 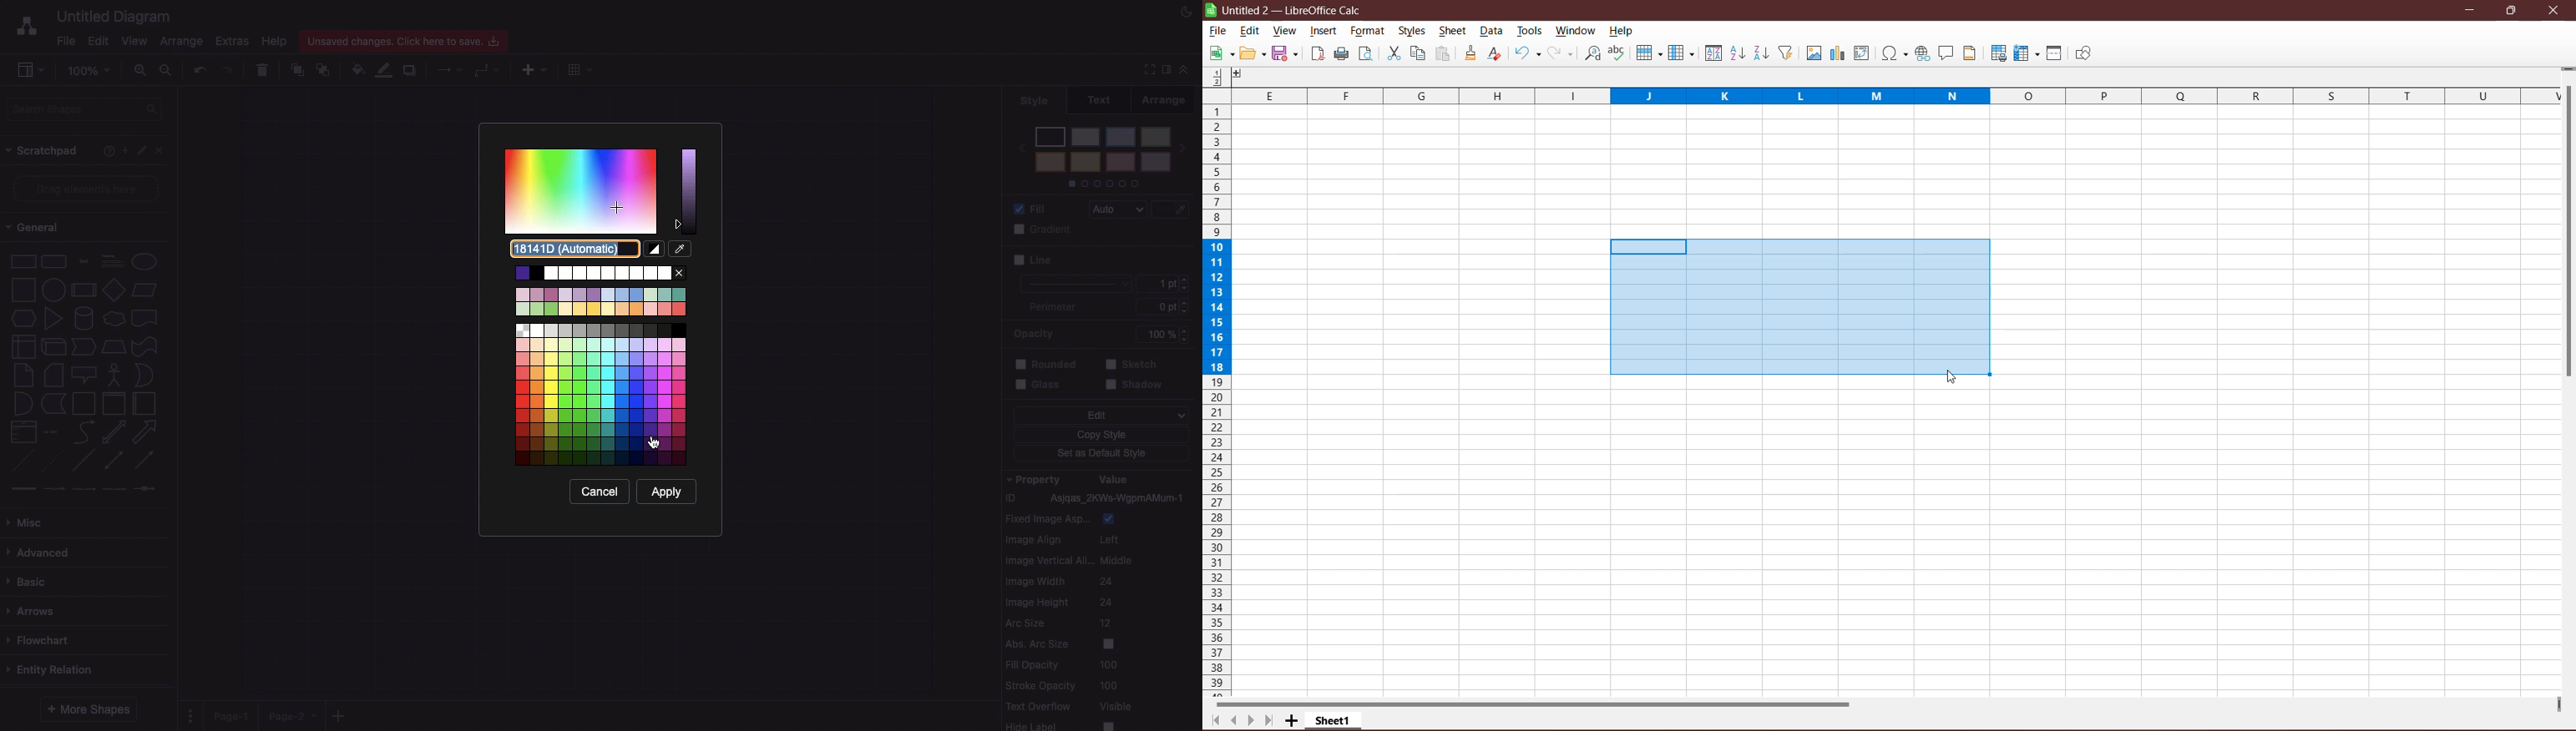 What do you see at coordinates (22, 345) in the screenshot?
I see `internal storage` at bounding box center [22, 345].